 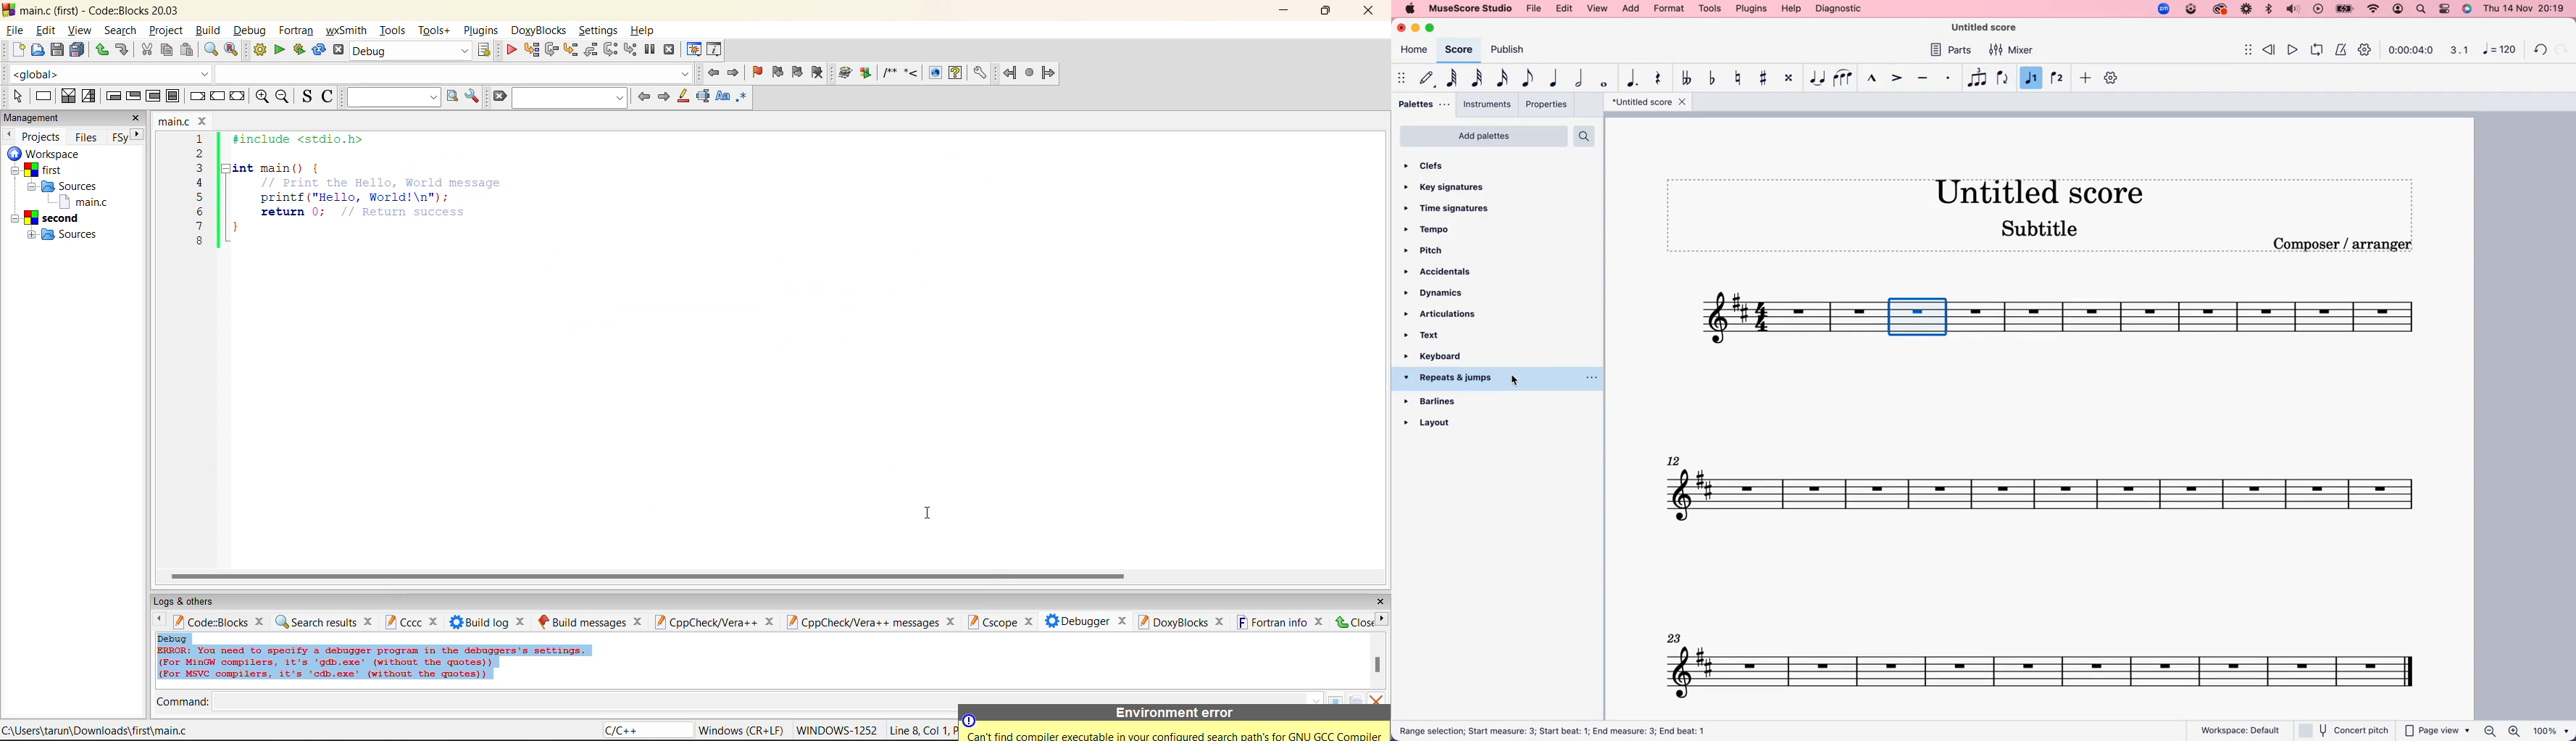 I want to click on settings, so click(x=2444, y=8).